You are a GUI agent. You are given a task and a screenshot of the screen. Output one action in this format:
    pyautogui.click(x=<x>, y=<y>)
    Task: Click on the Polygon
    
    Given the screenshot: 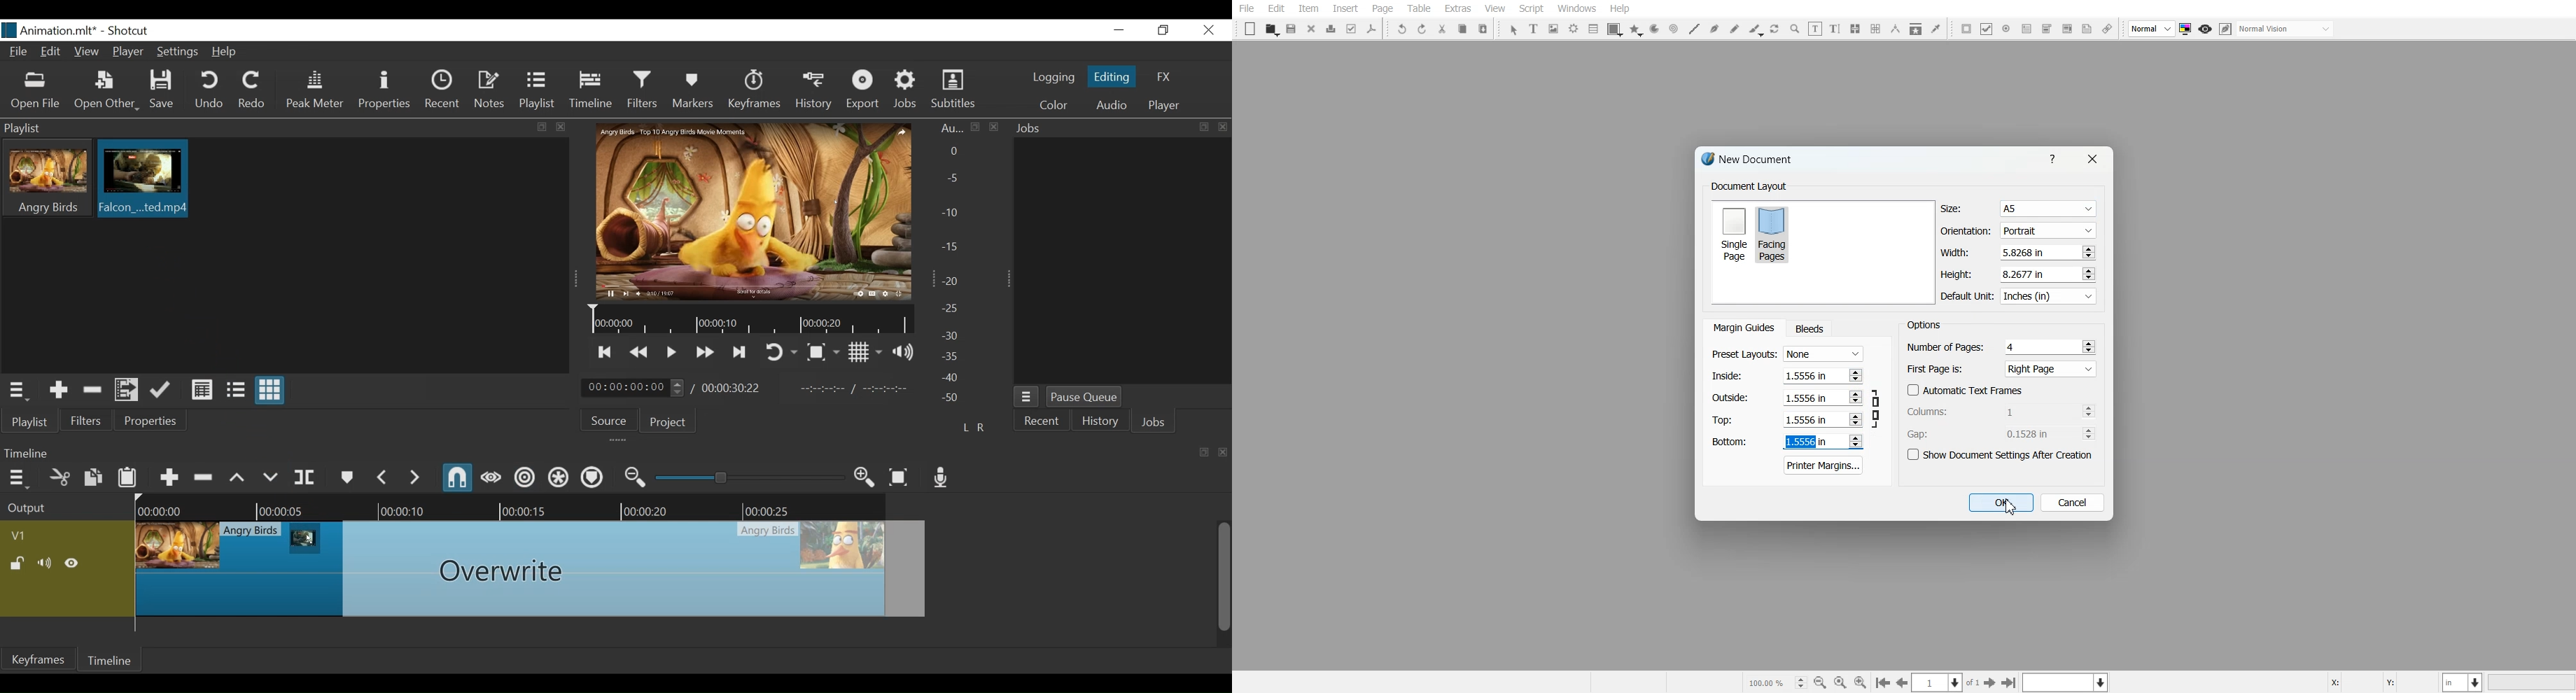 What is the action you would take?
    pyautogui.click(x=1636, y=30)
    